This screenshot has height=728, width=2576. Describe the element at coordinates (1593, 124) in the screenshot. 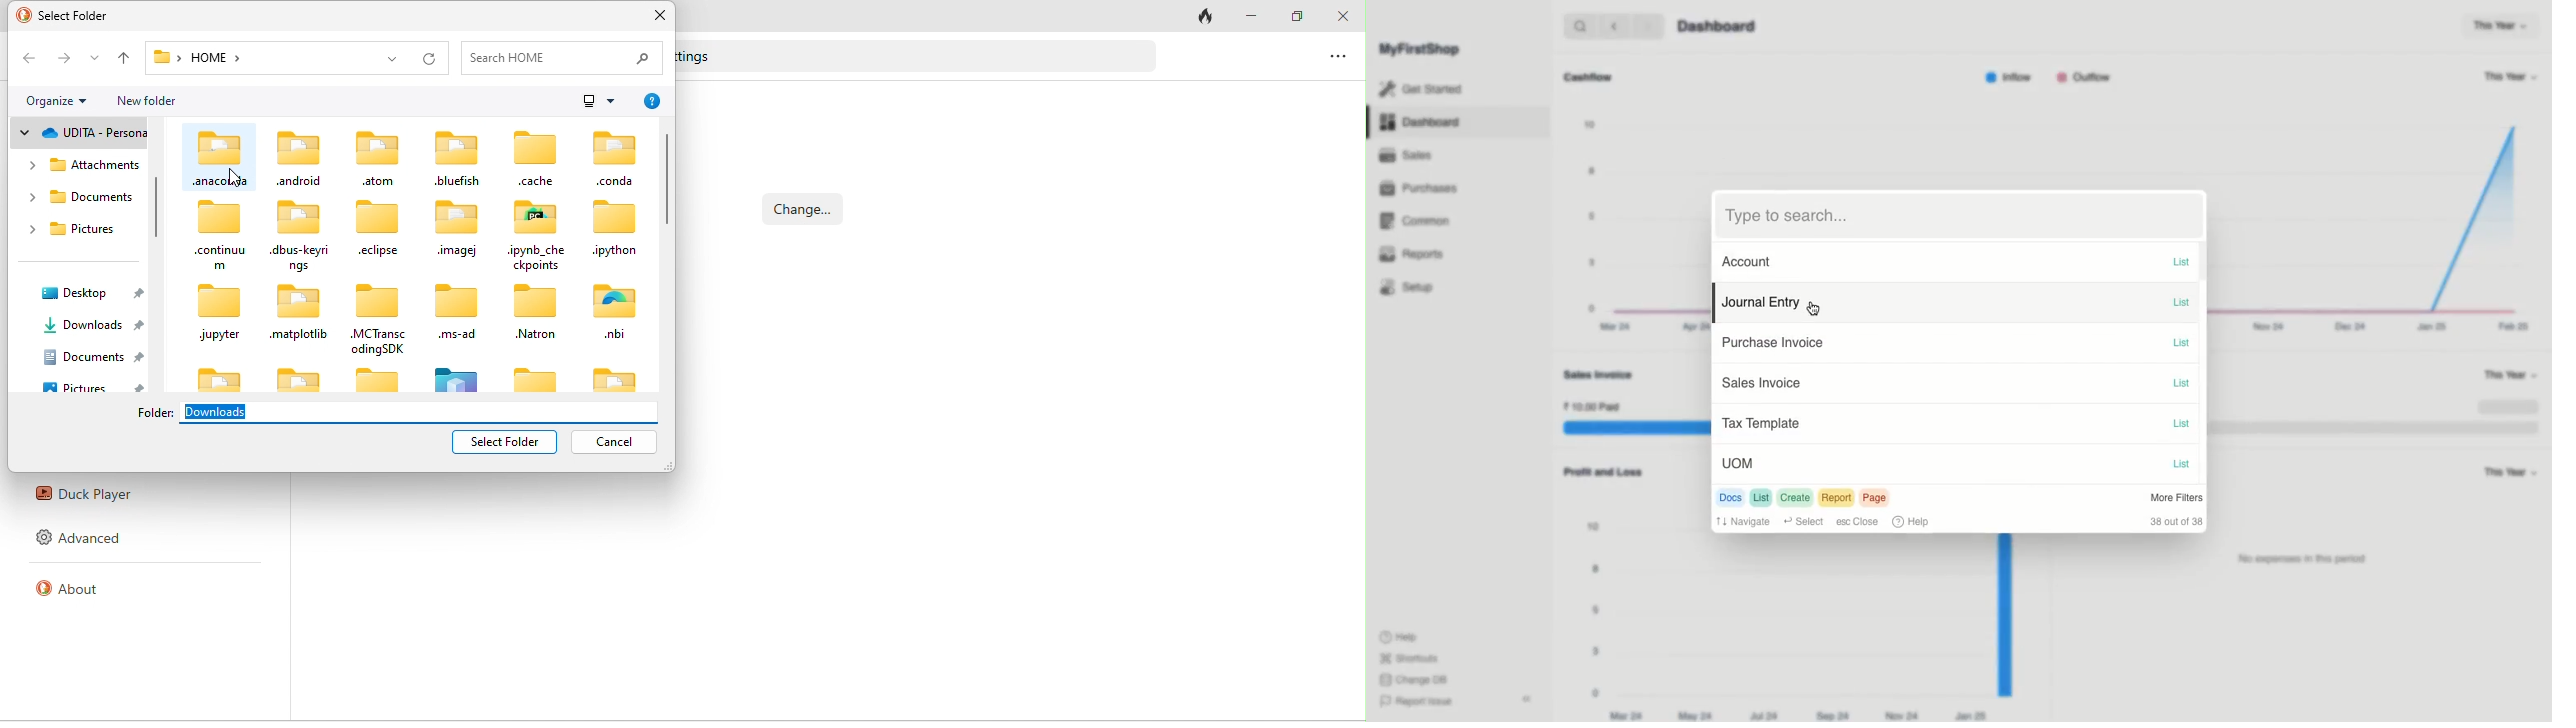

I see `10` at that location.